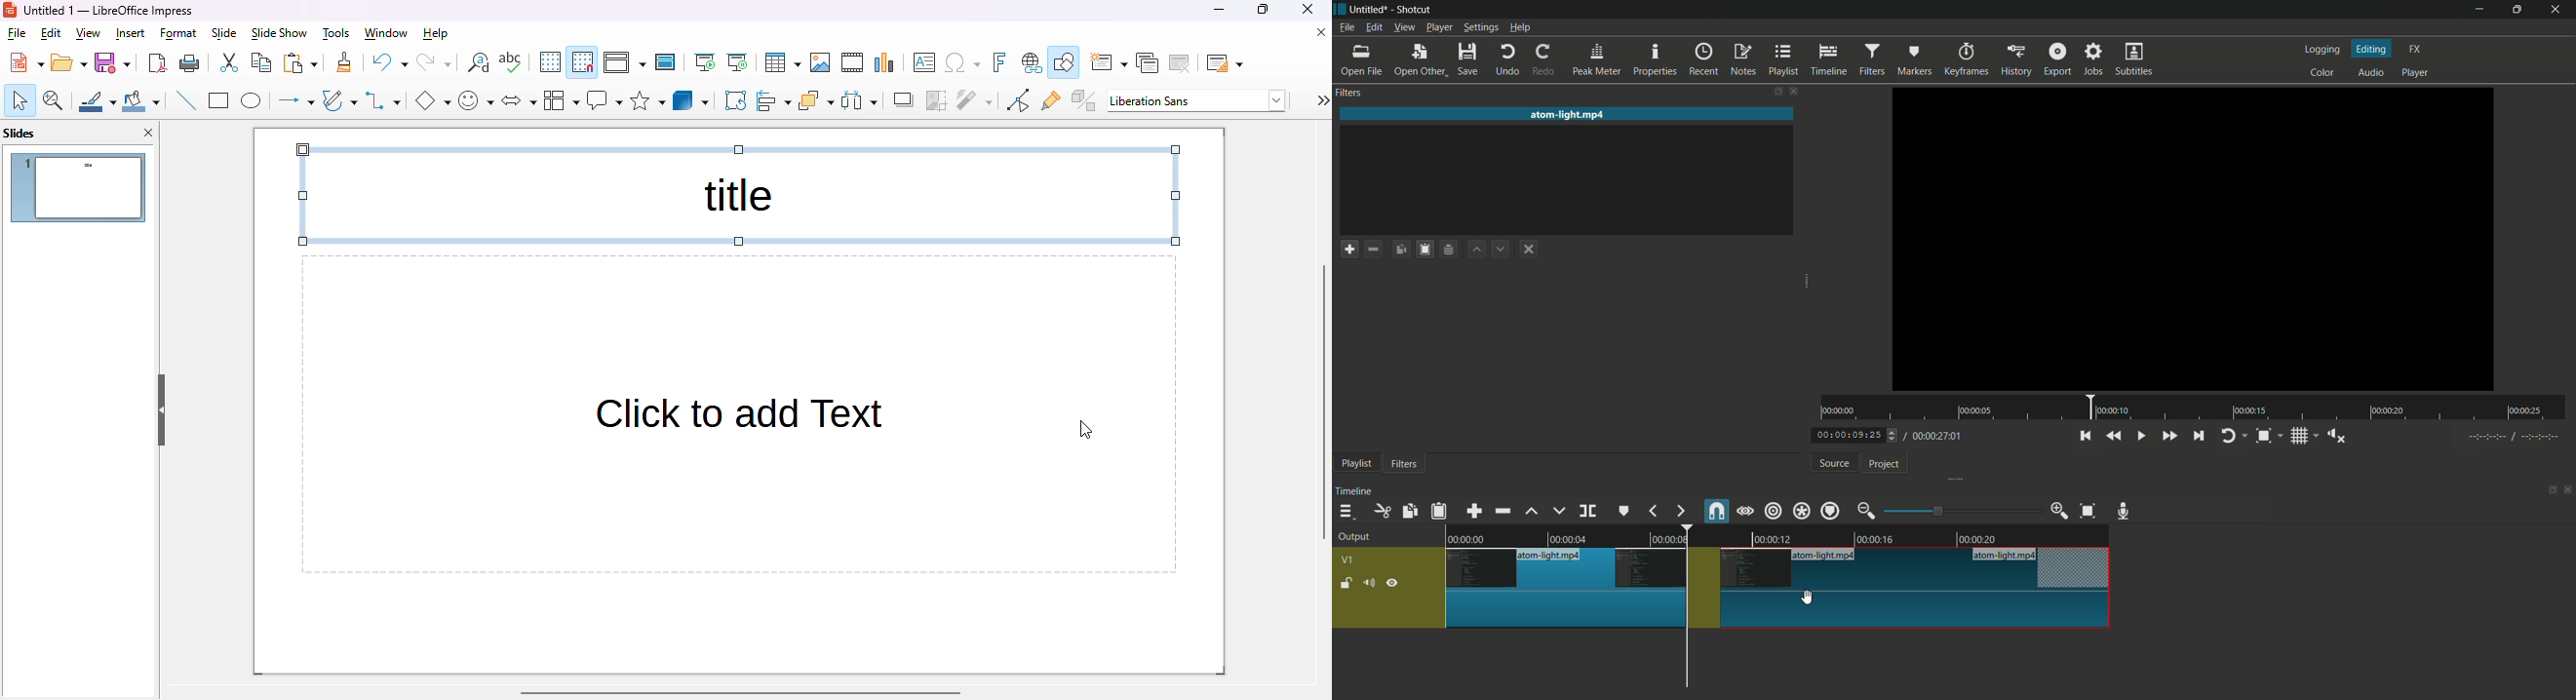 The height and width of the screenshot is (700, 2576). Describe the element at coordinates (2195, 408) in the screenshot. I see `time` at that location.